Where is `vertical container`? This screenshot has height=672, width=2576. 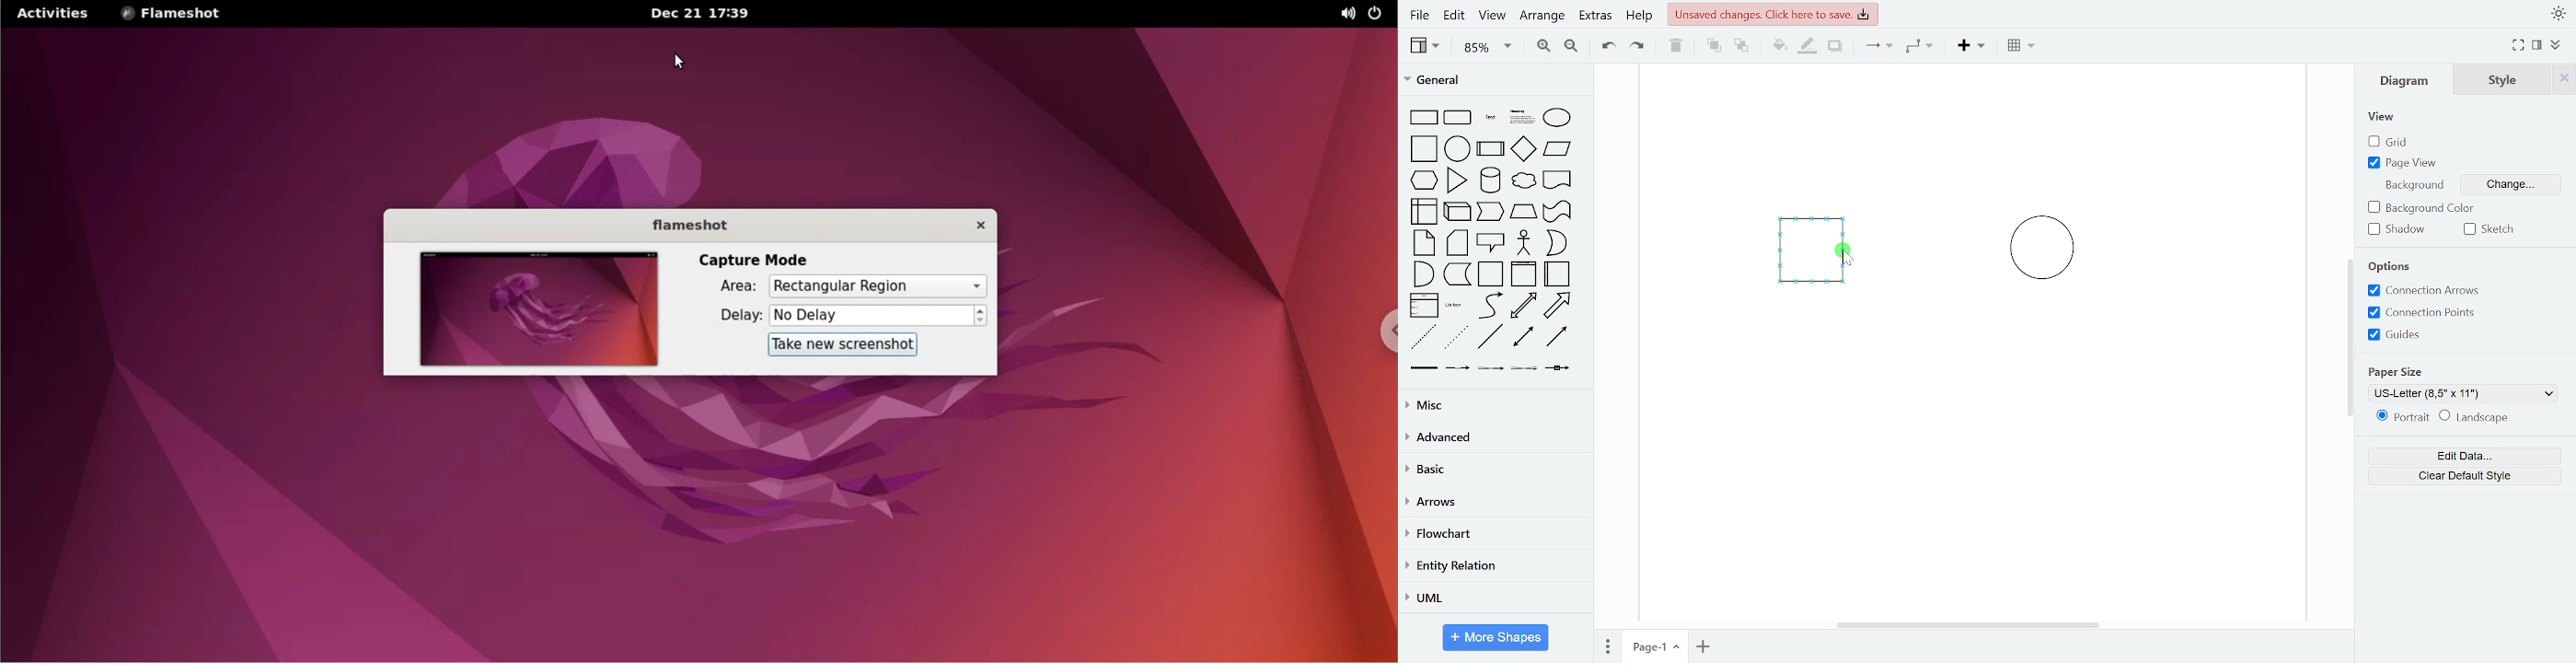
vertical container is located at coordinates (1523, 274).